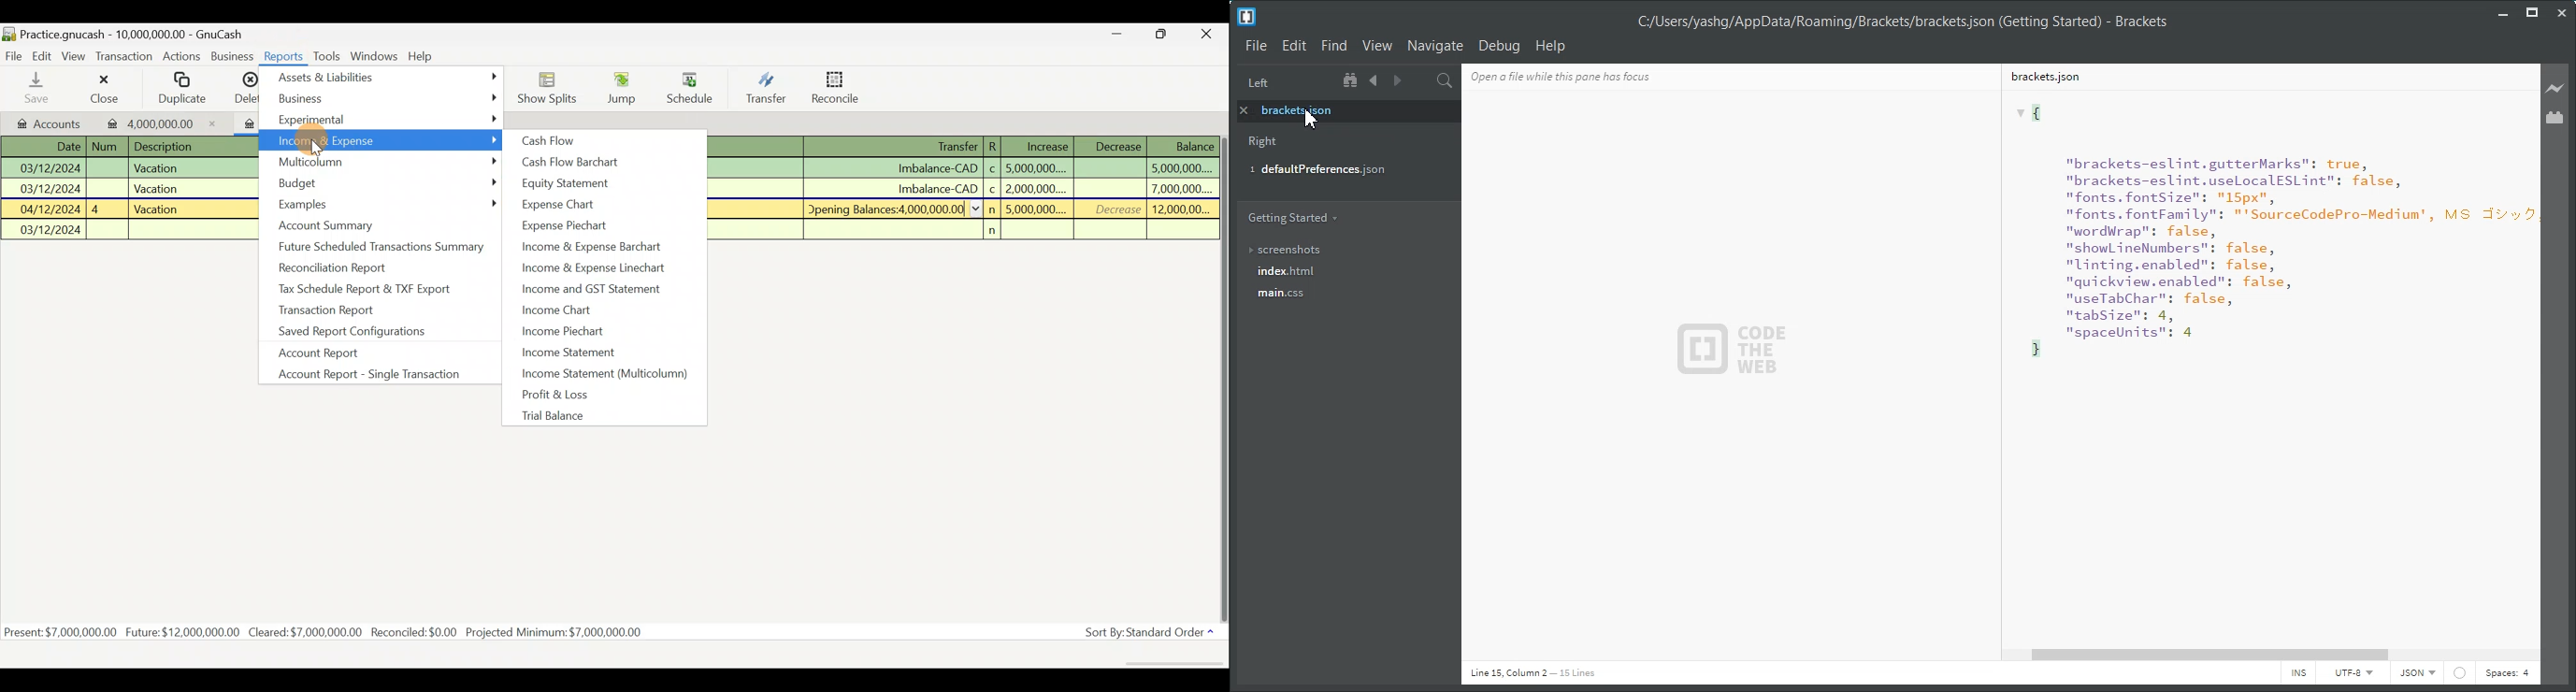 The image size is (2576, 700). Describe the element at coordinates (1346, 272) in the screenshot. I see `index.html` at that location.